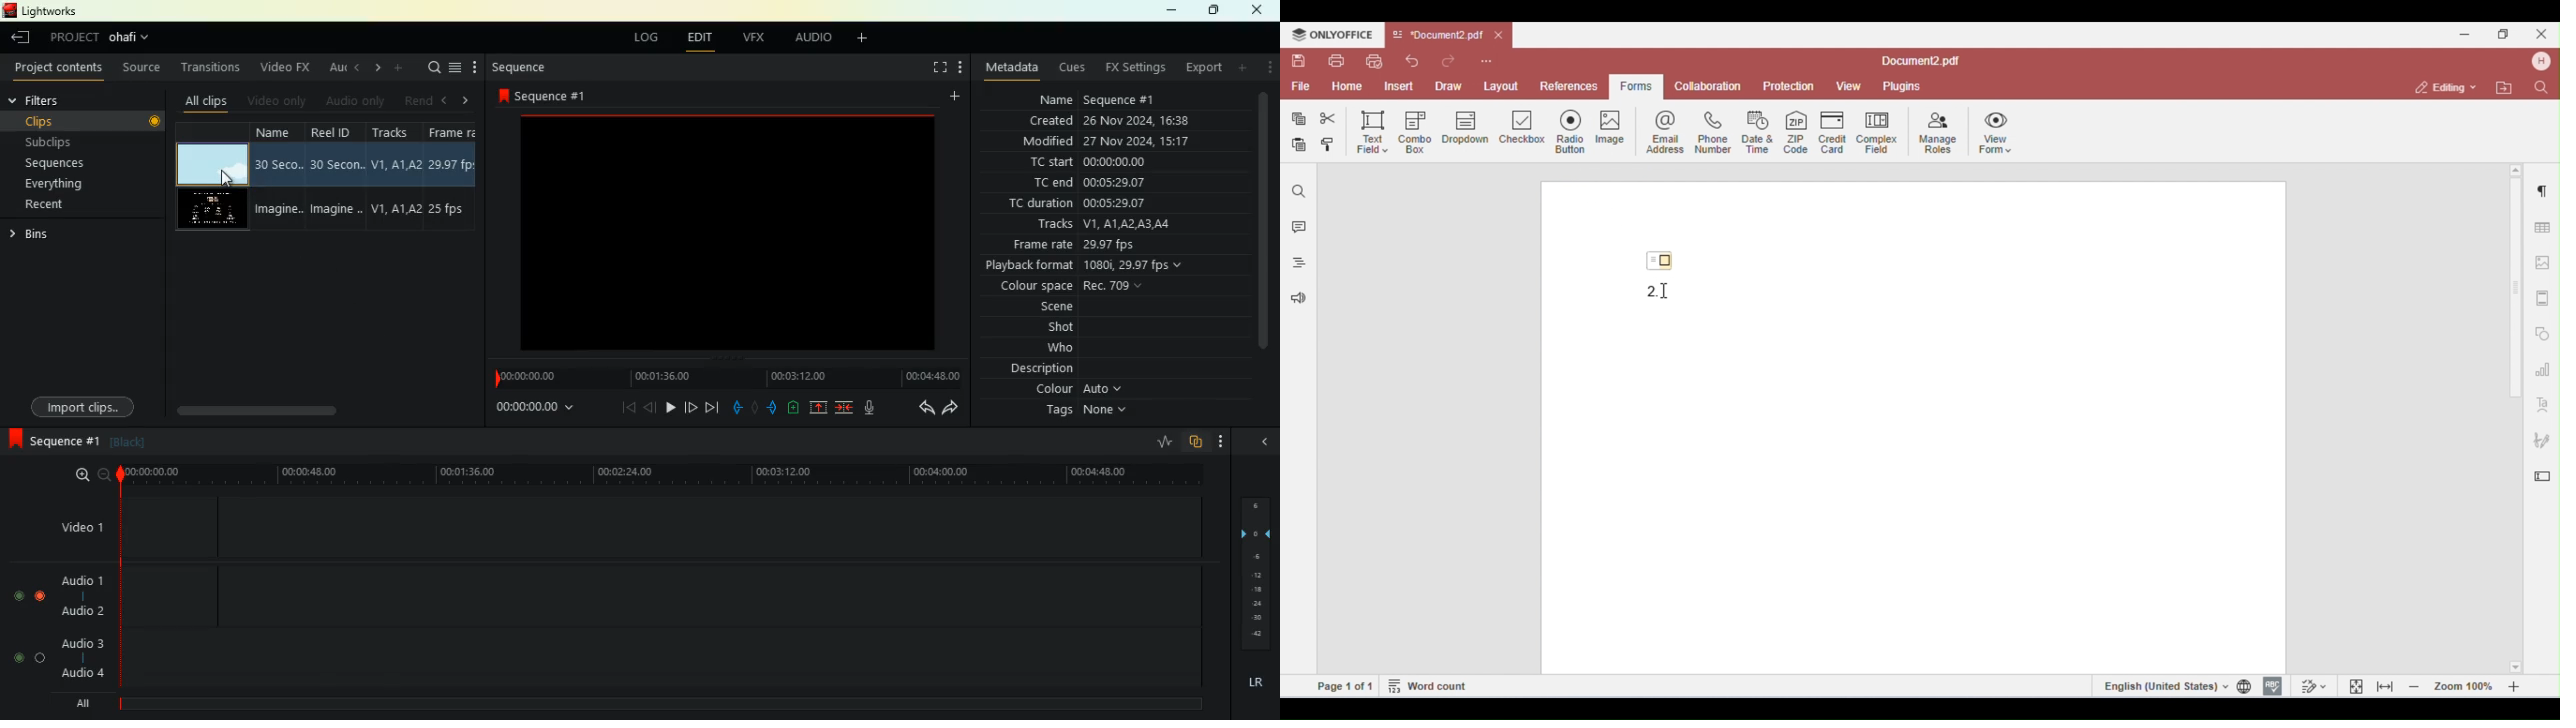 This screenshot has width=2576, height=728. I want to click on merge, so click(845, 408).